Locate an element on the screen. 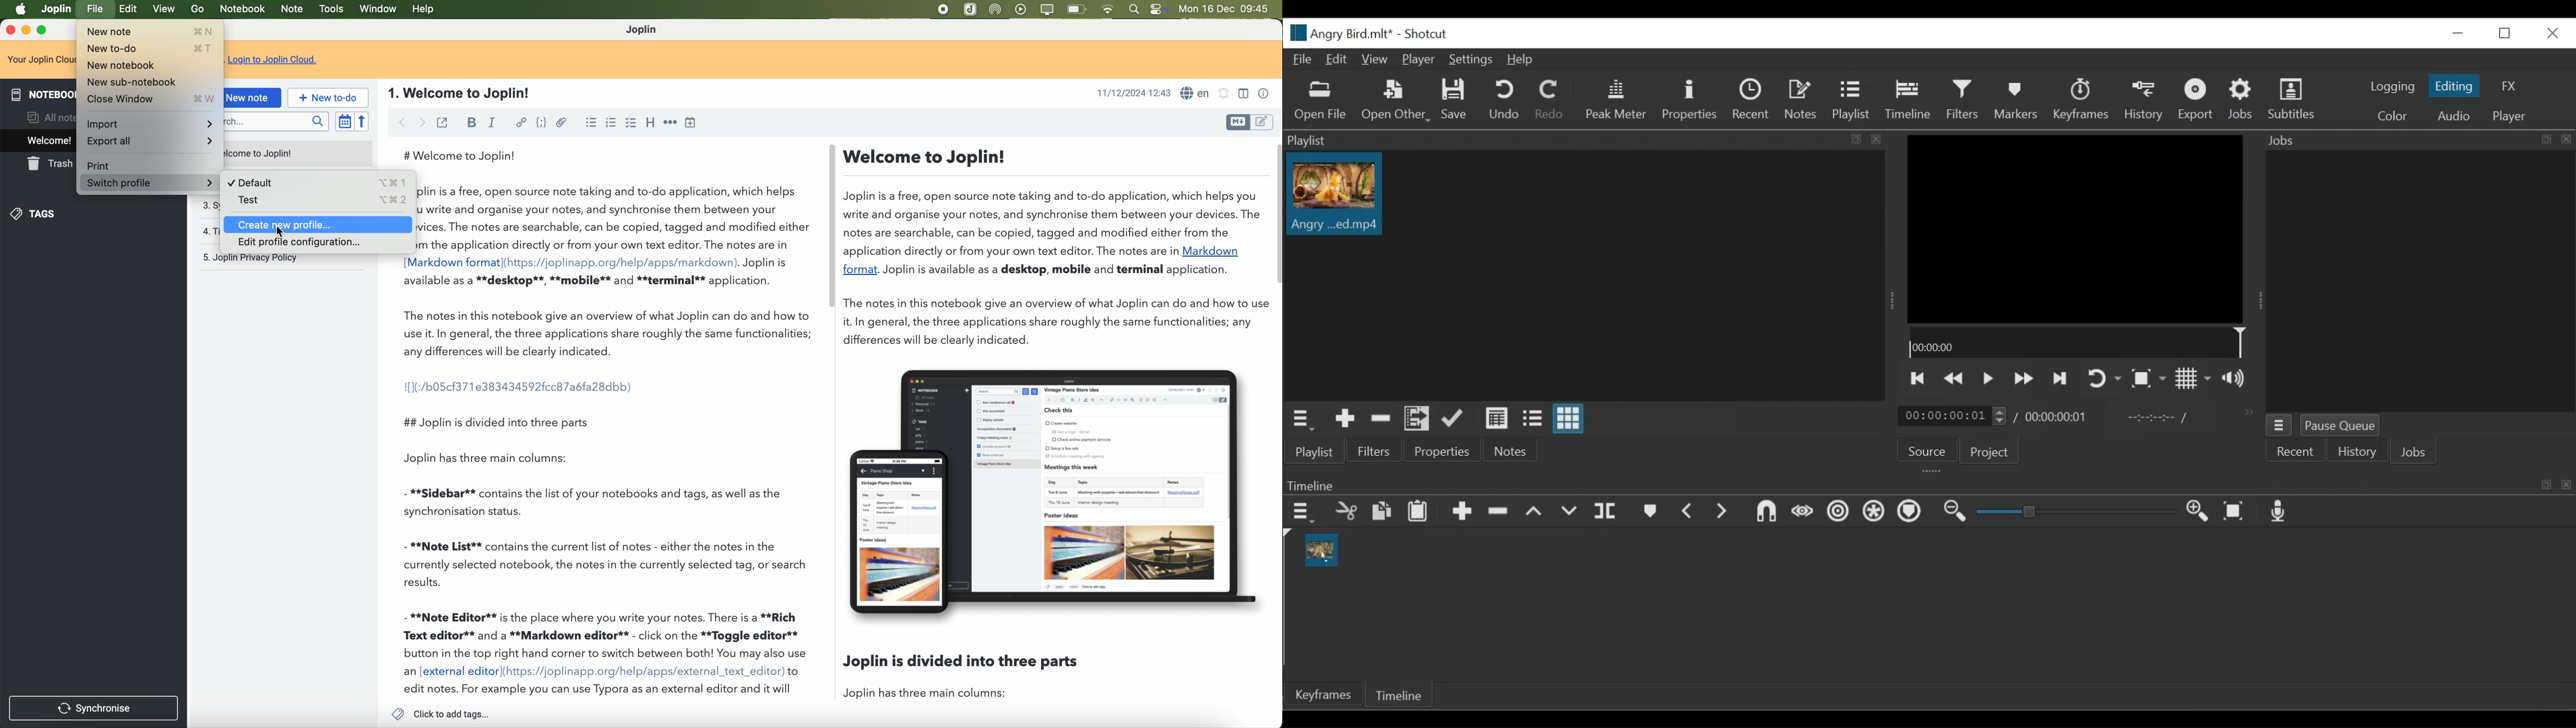 The height and width of the screenshot is (728, 2576). scroll bar is located at coordinates (829, 226).